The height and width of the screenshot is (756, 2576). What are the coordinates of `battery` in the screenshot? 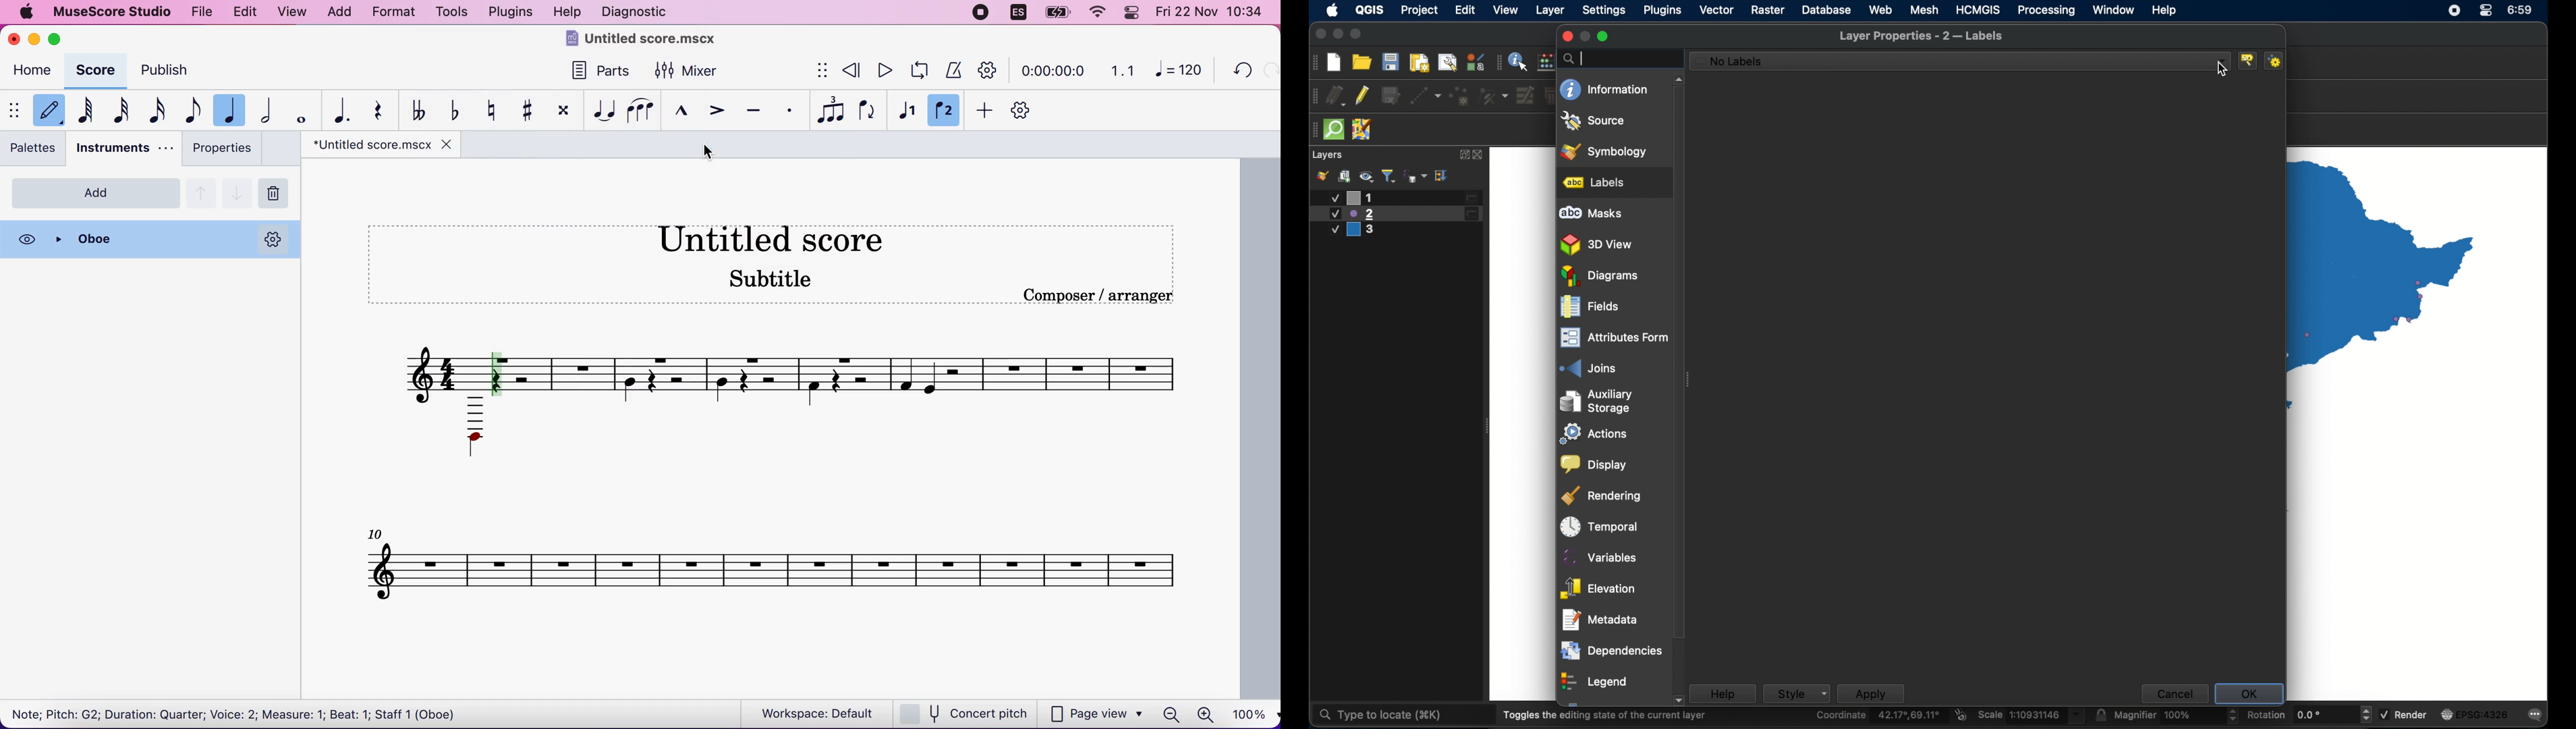 It's located at (1055, 13).